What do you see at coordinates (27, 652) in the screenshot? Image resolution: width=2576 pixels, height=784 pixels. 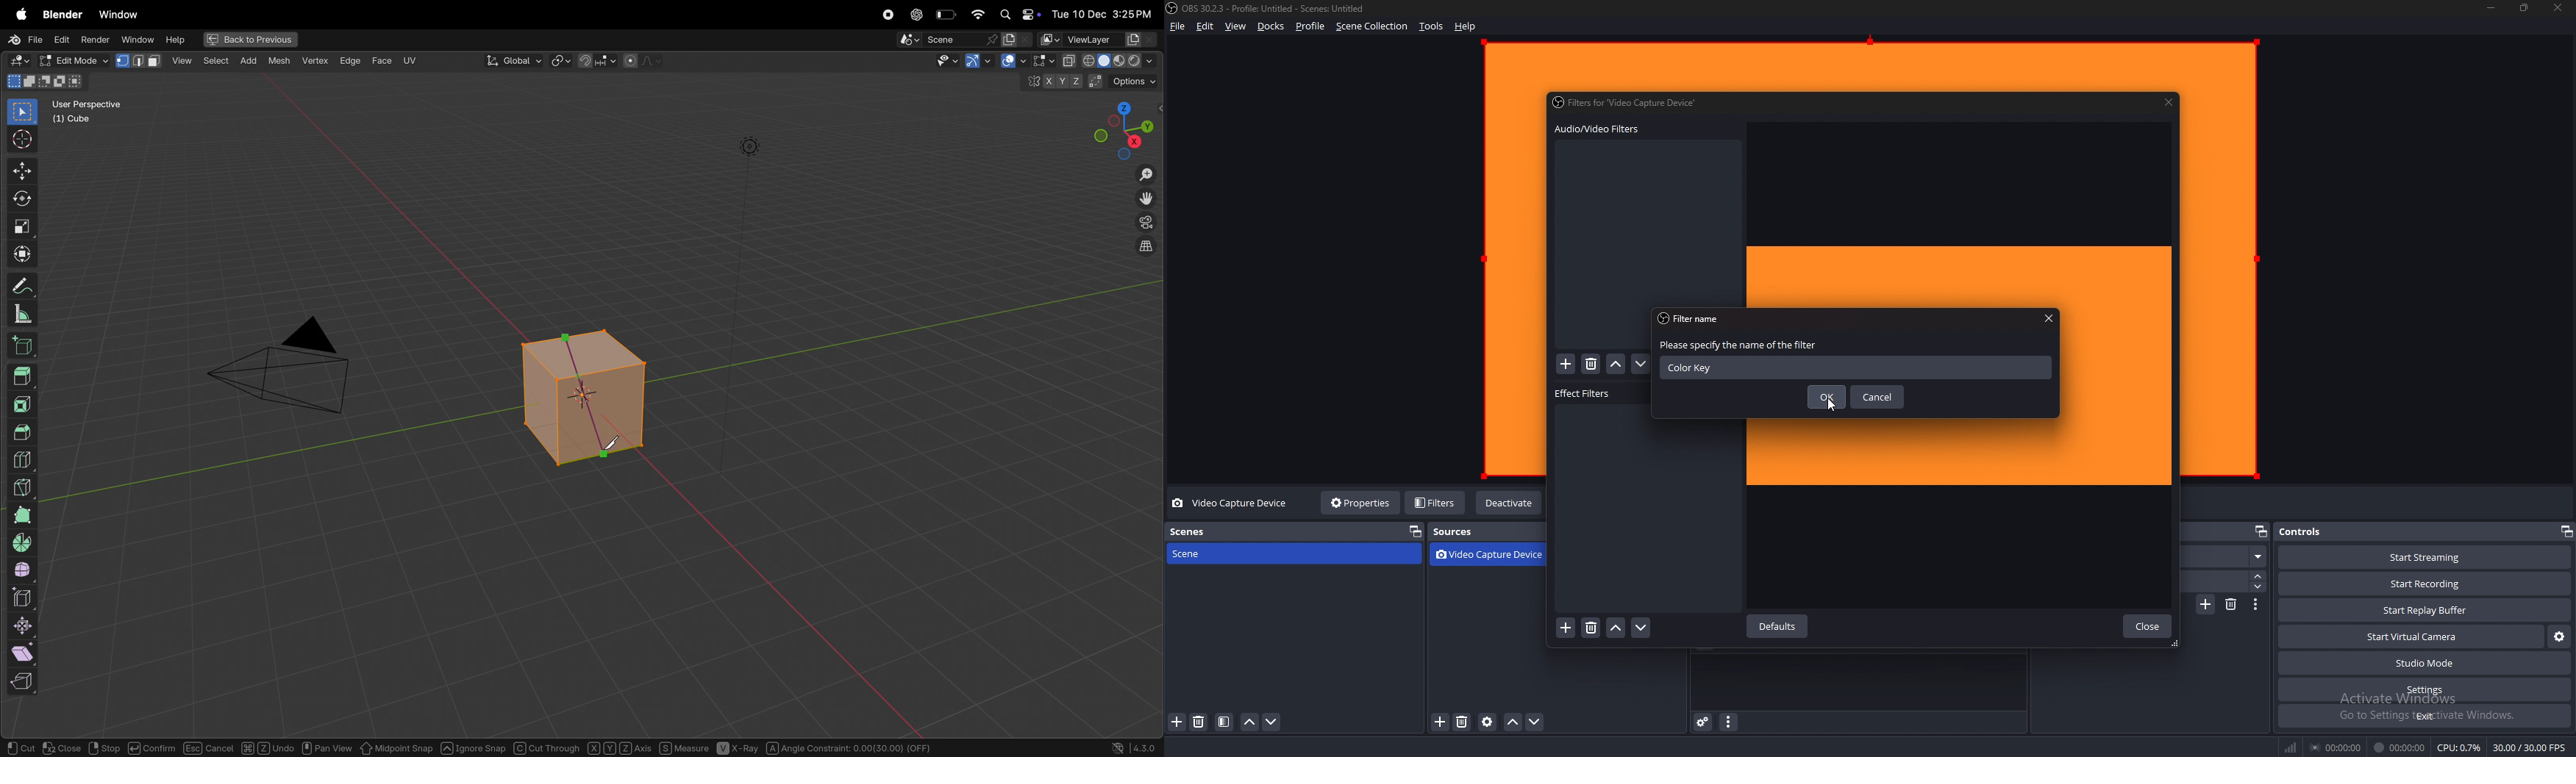 I see `sheer` at bounding box center [27, 652].